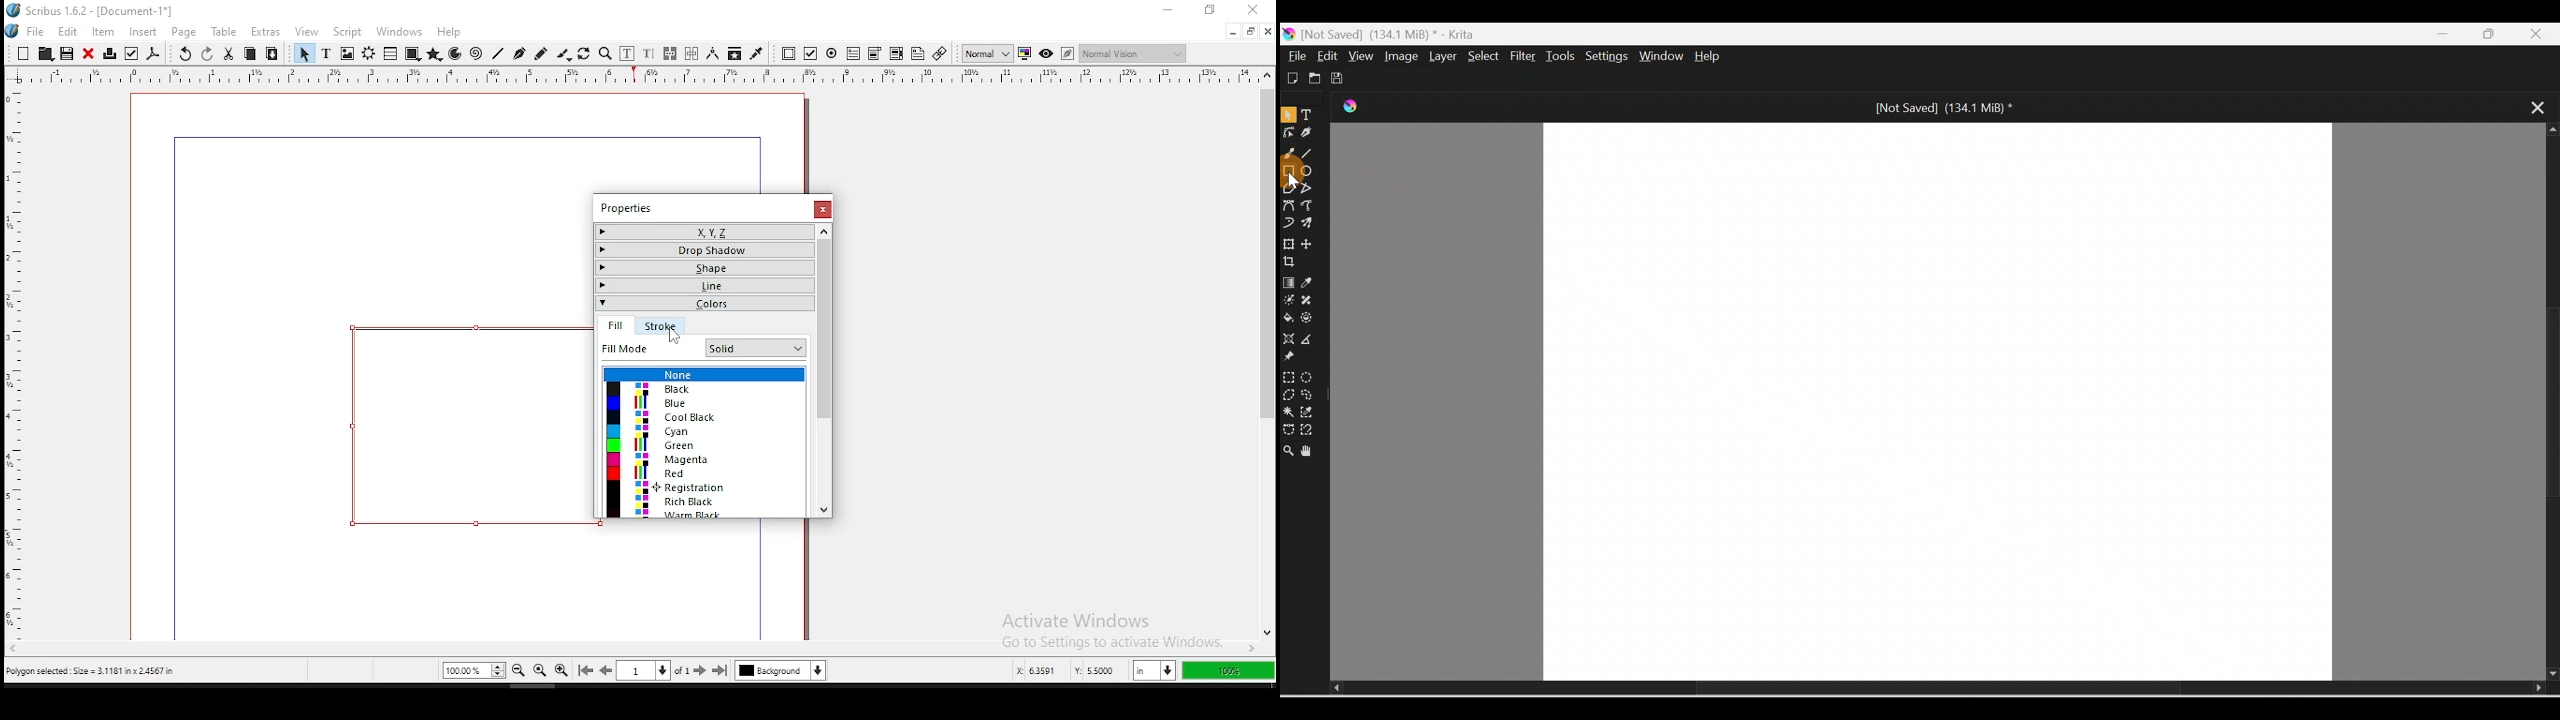  I want to click on close, so click(88, 54).